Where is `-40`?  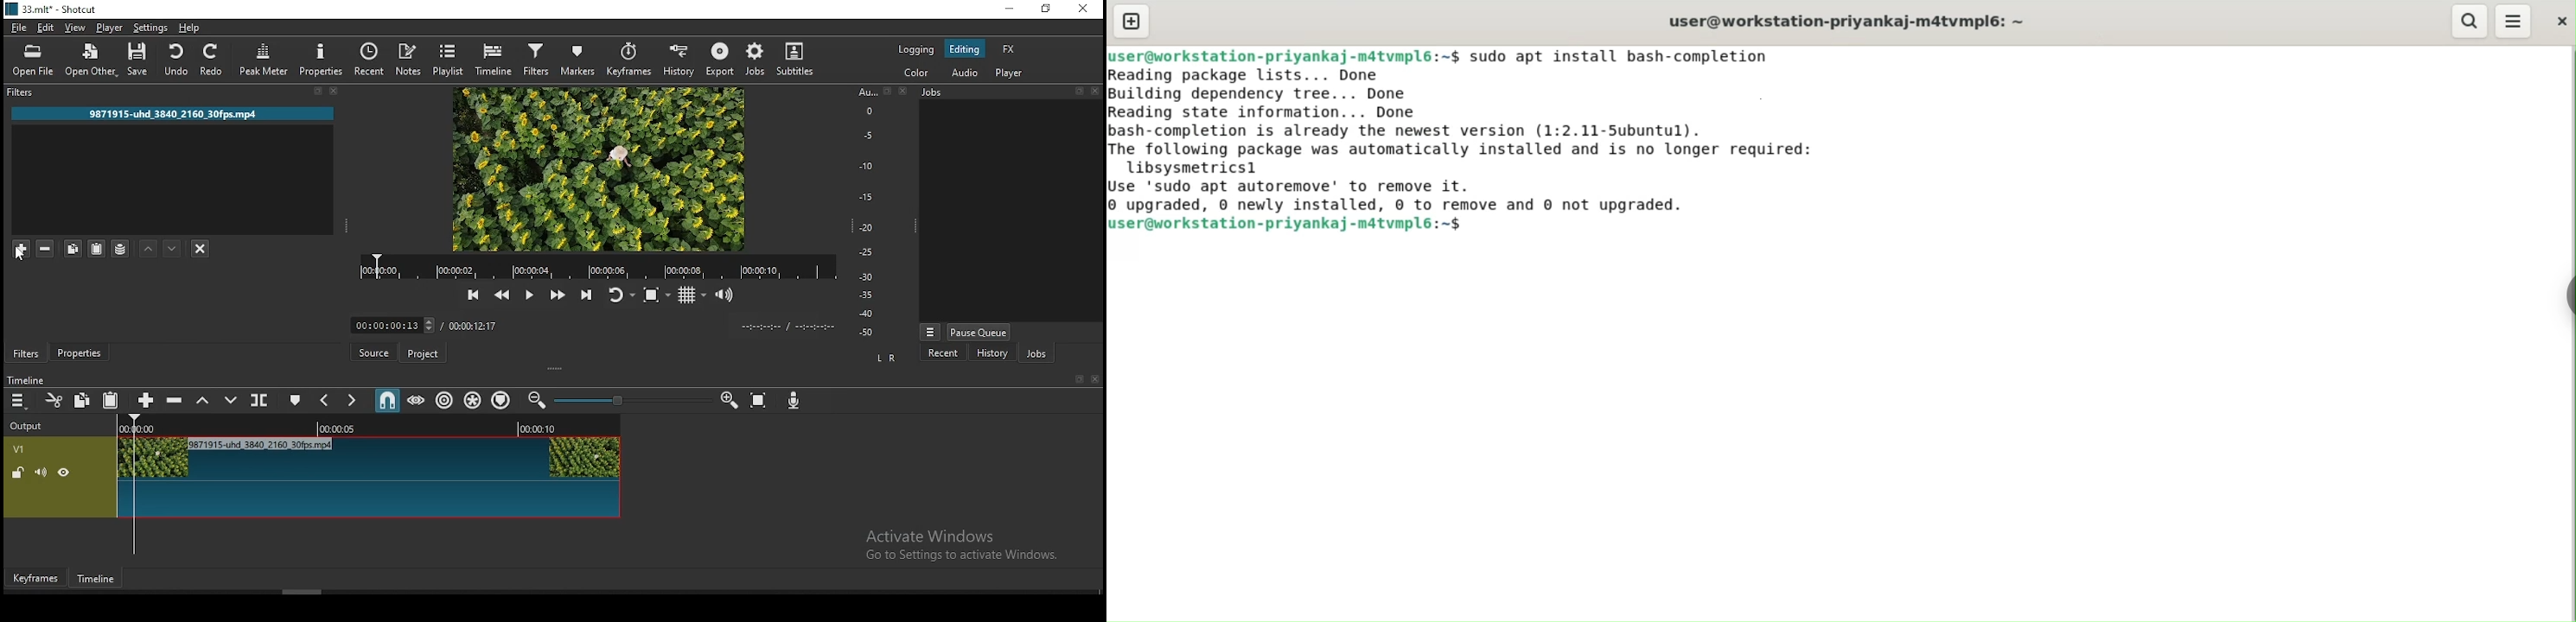
-40 is located at coordinates (868, 313).